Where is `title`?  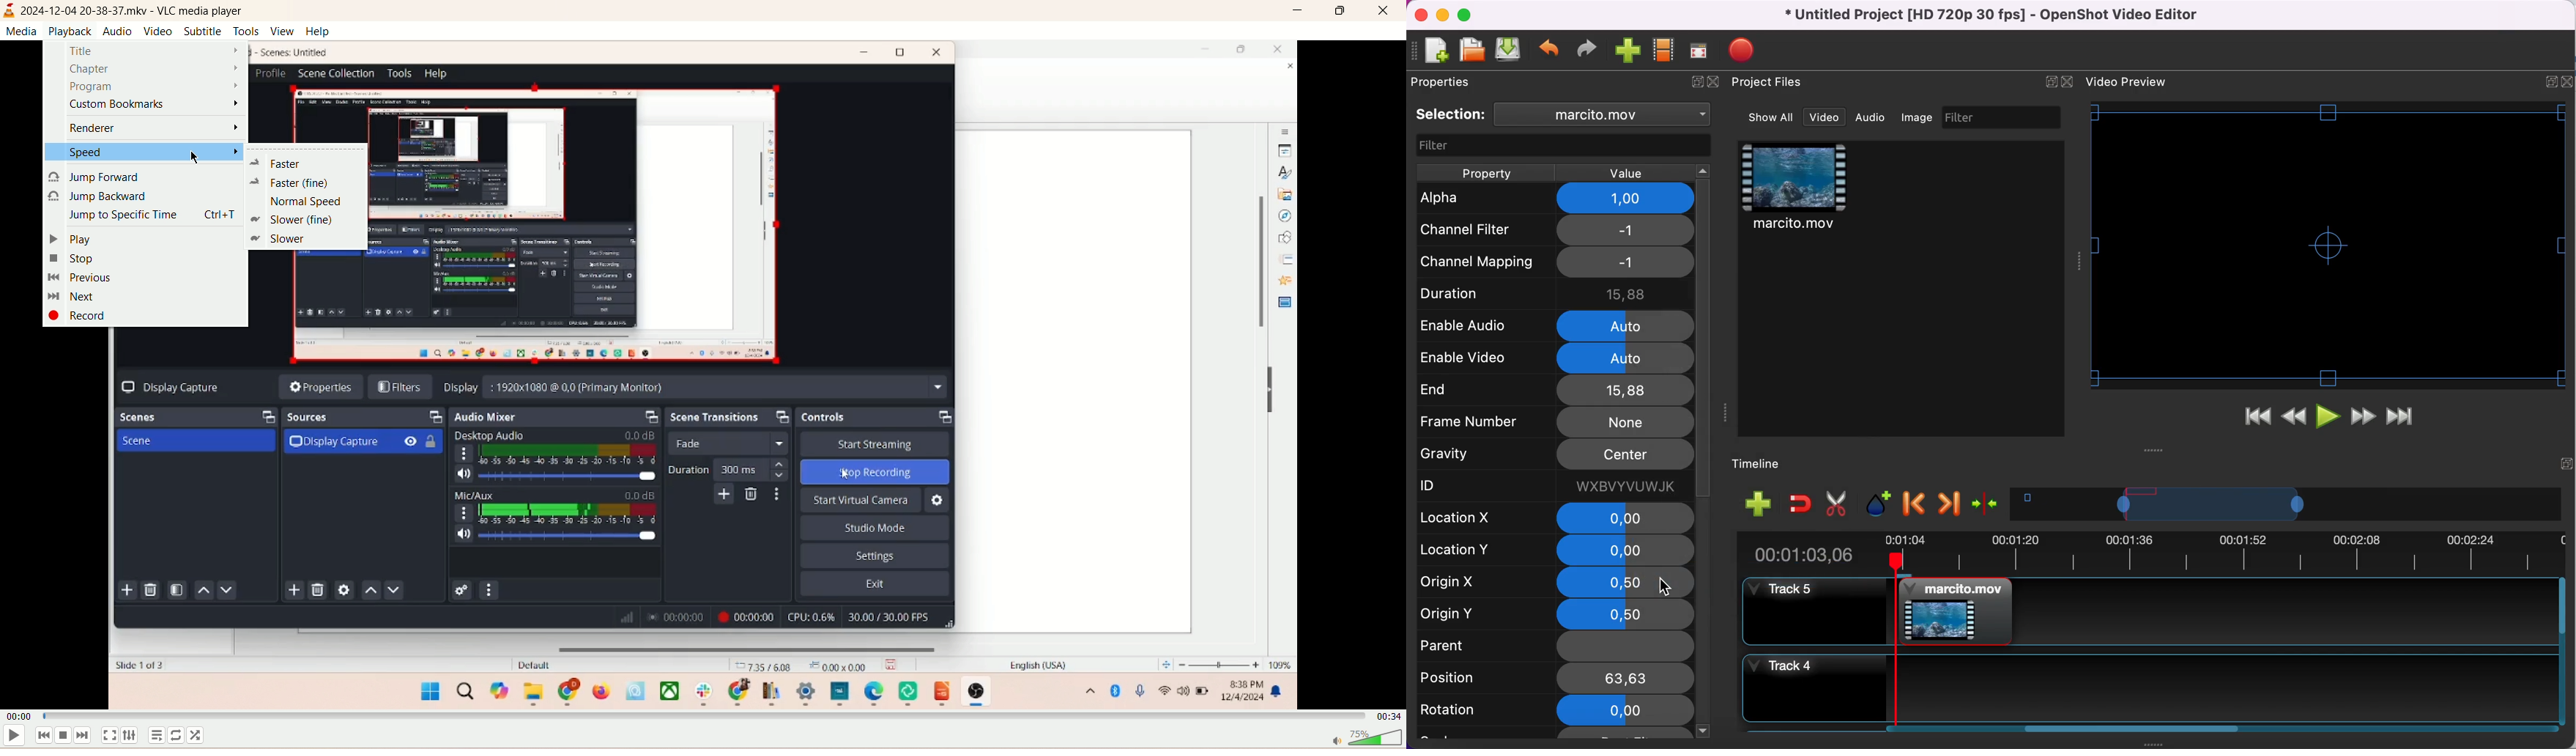
title is located at coordinates (152, 53).